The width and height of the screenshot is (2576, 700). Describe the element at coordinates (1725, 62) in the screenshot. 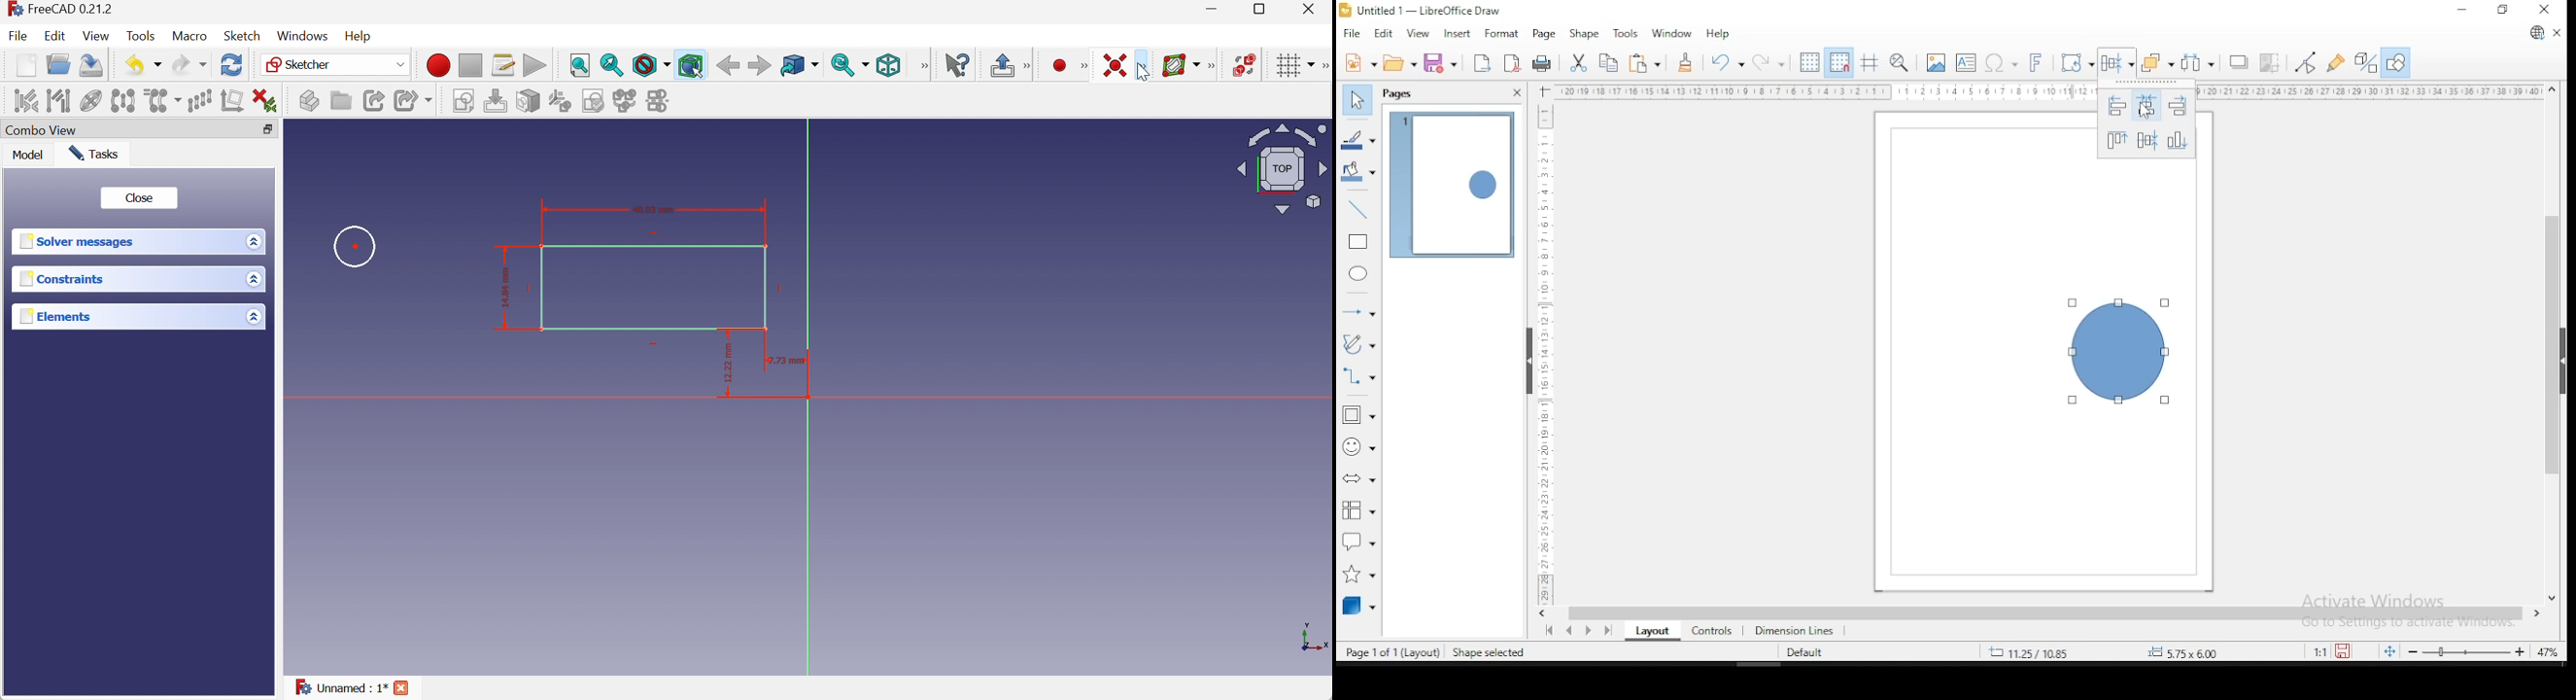

I see `undo` at that location.